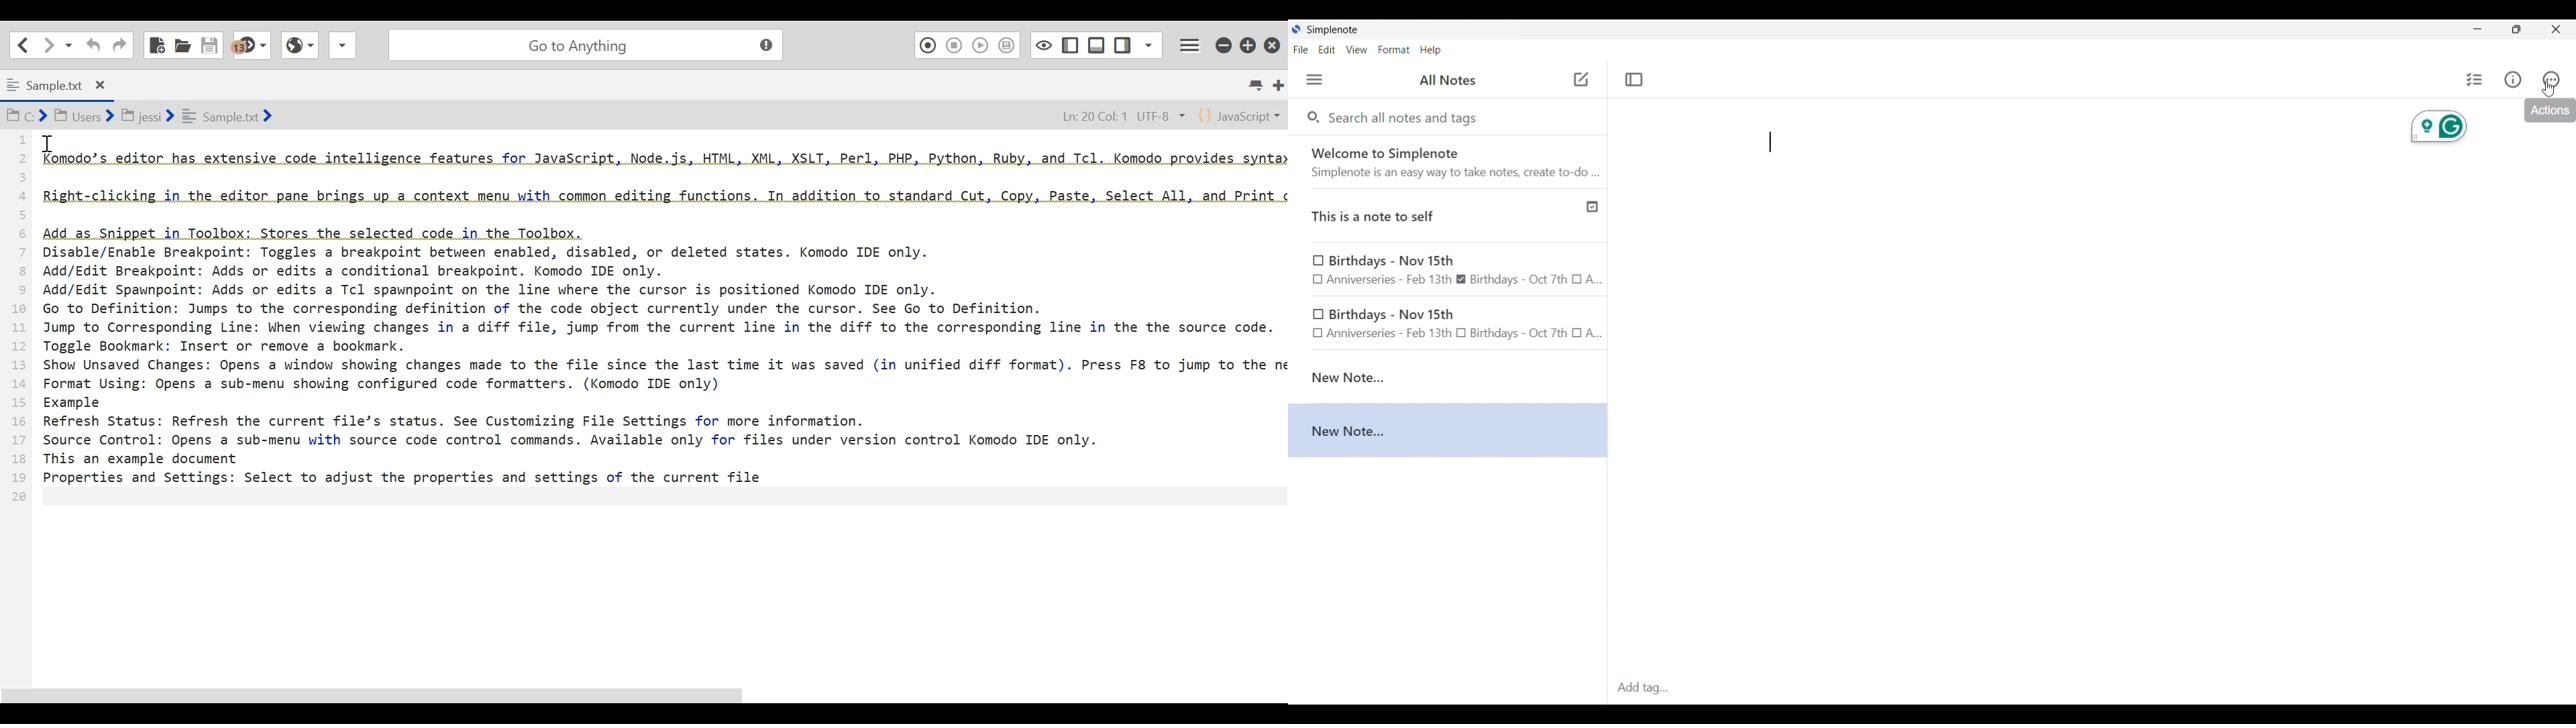  Describe the element at coordinates (2516, 29) in the screenshot. I see `Show interface in a smaller tab` at that location.